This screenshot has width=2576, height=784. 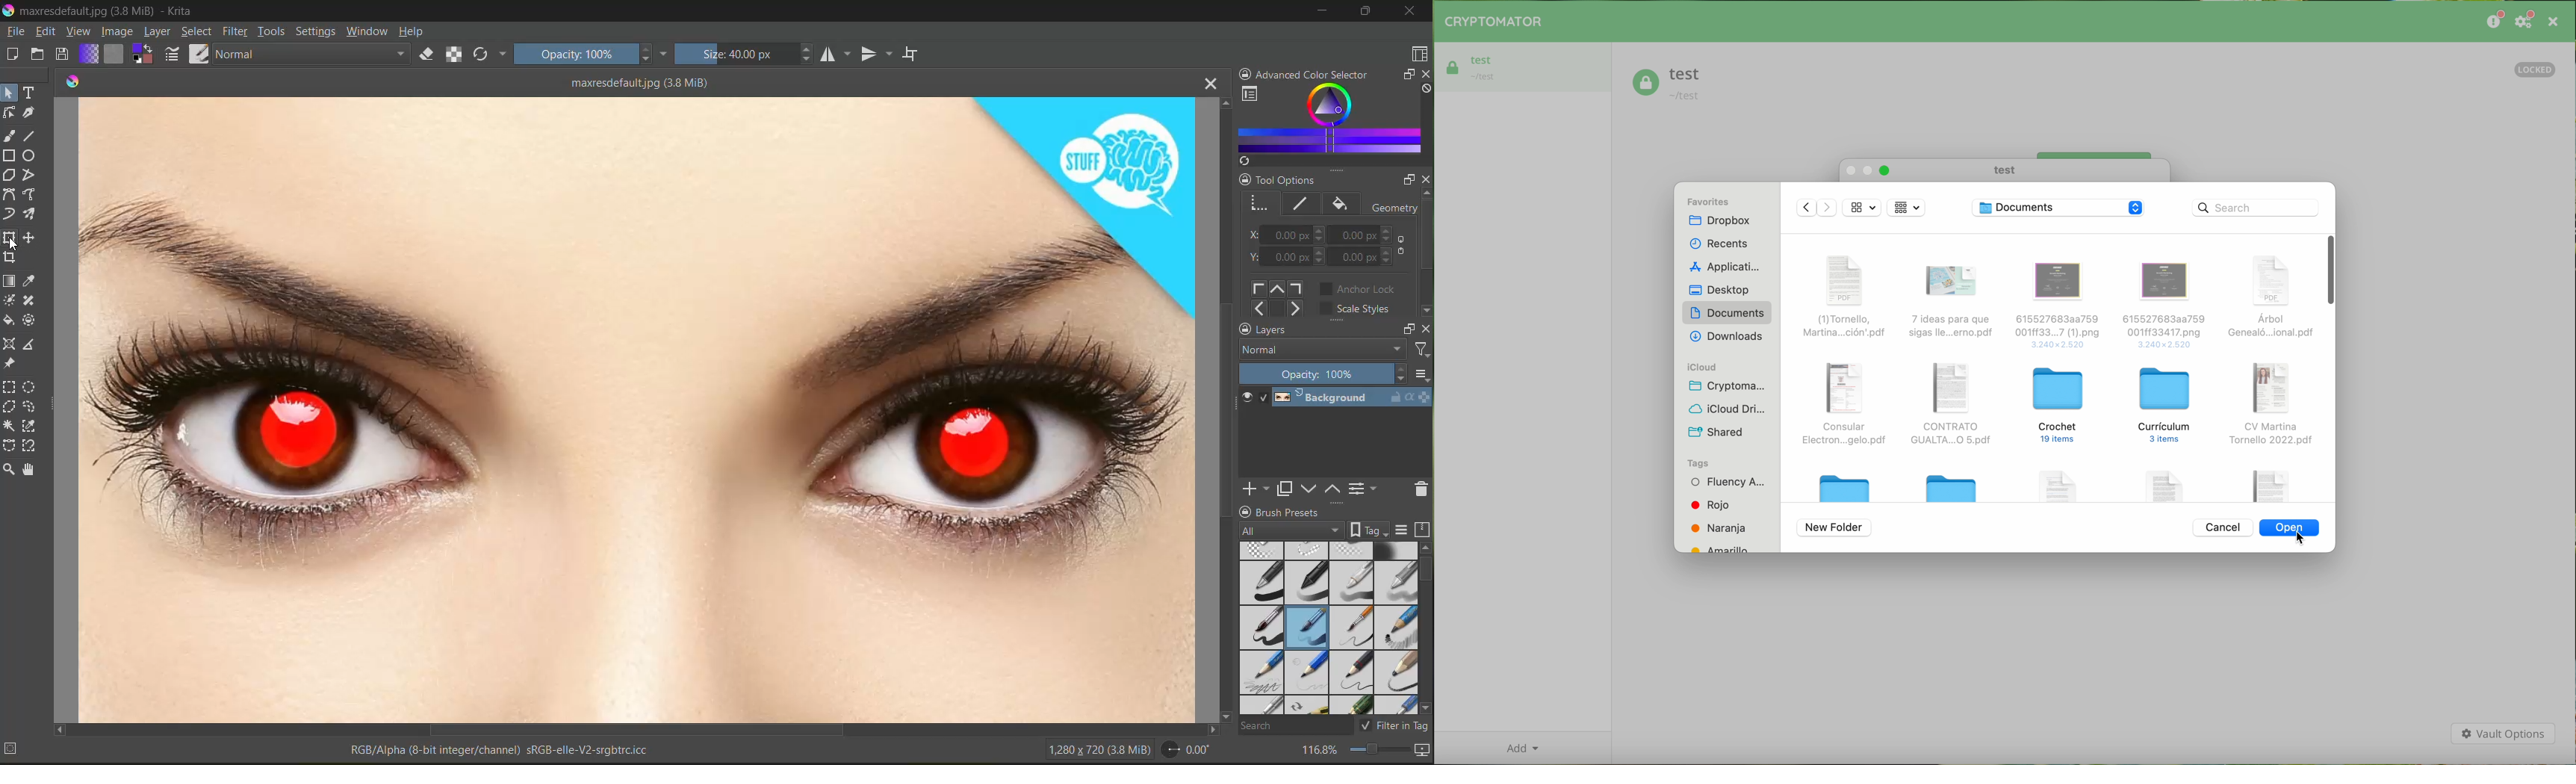 I want to click on display settings, so click(x=1406, y=529).